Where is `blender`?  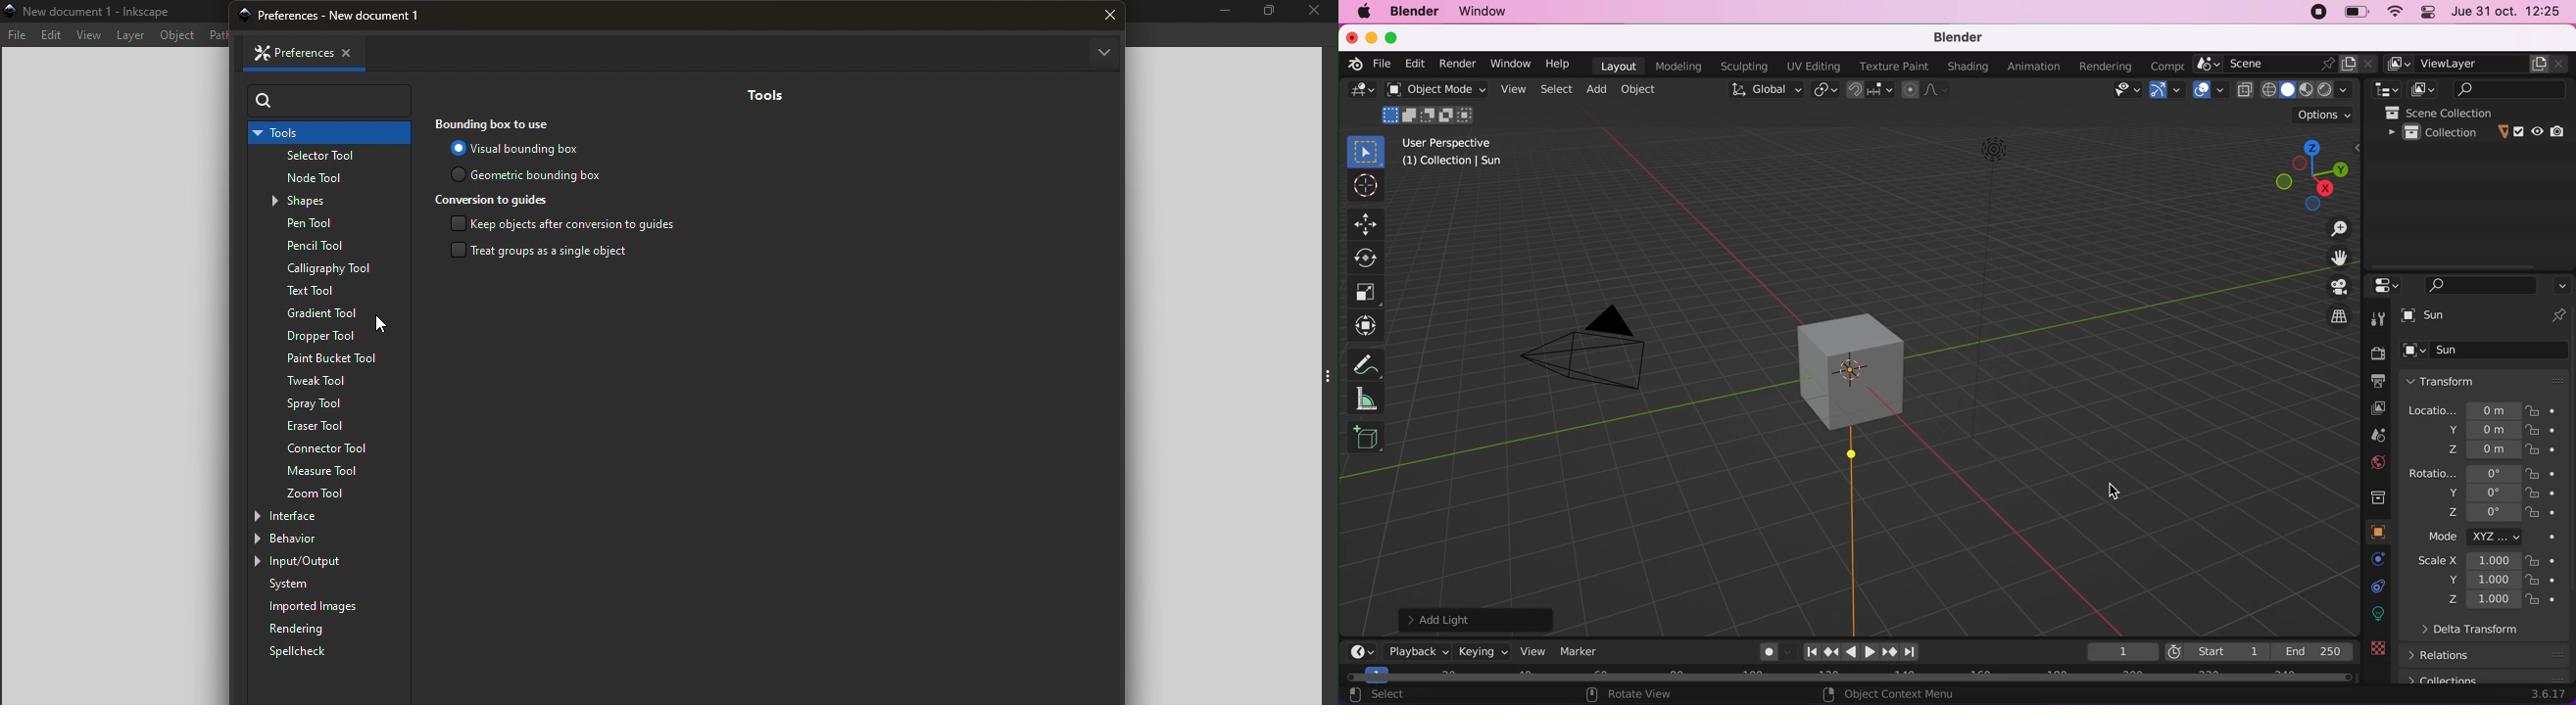
blender is located at coordinates (1965, 37).